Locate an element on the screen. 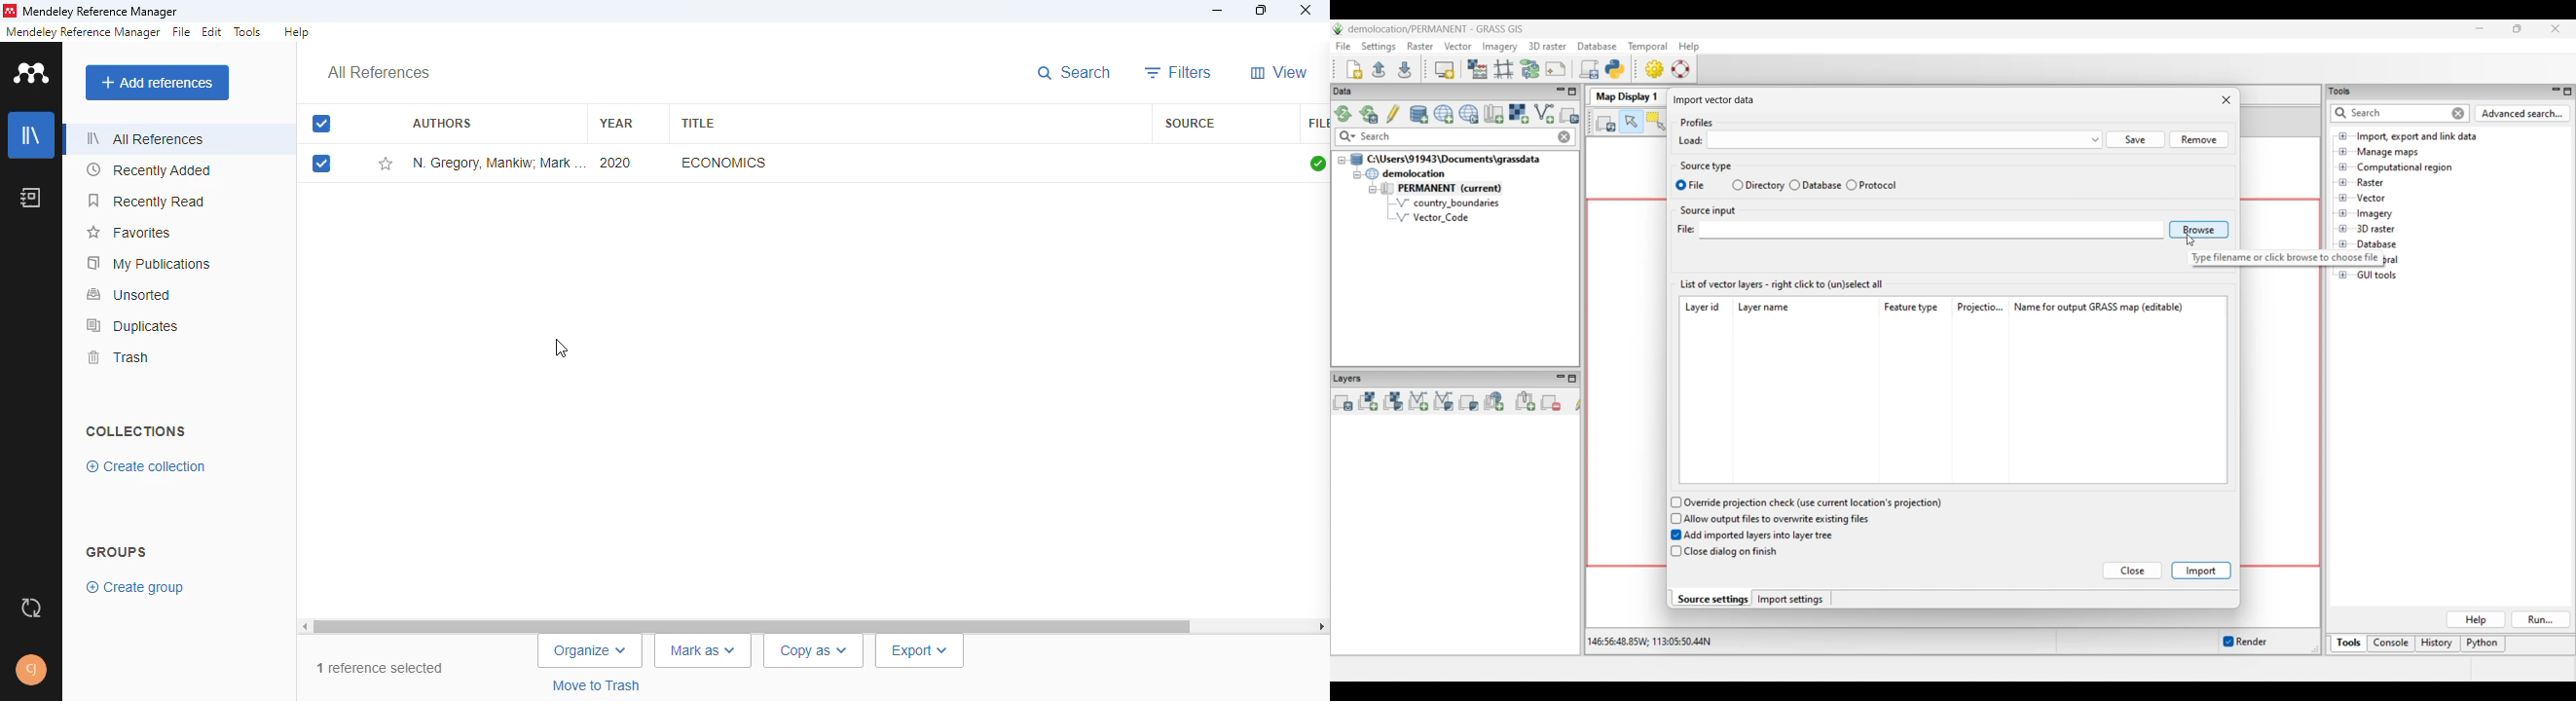 This screenshot has height=728, width=2576. cursor is located at coordinates (560, 347).